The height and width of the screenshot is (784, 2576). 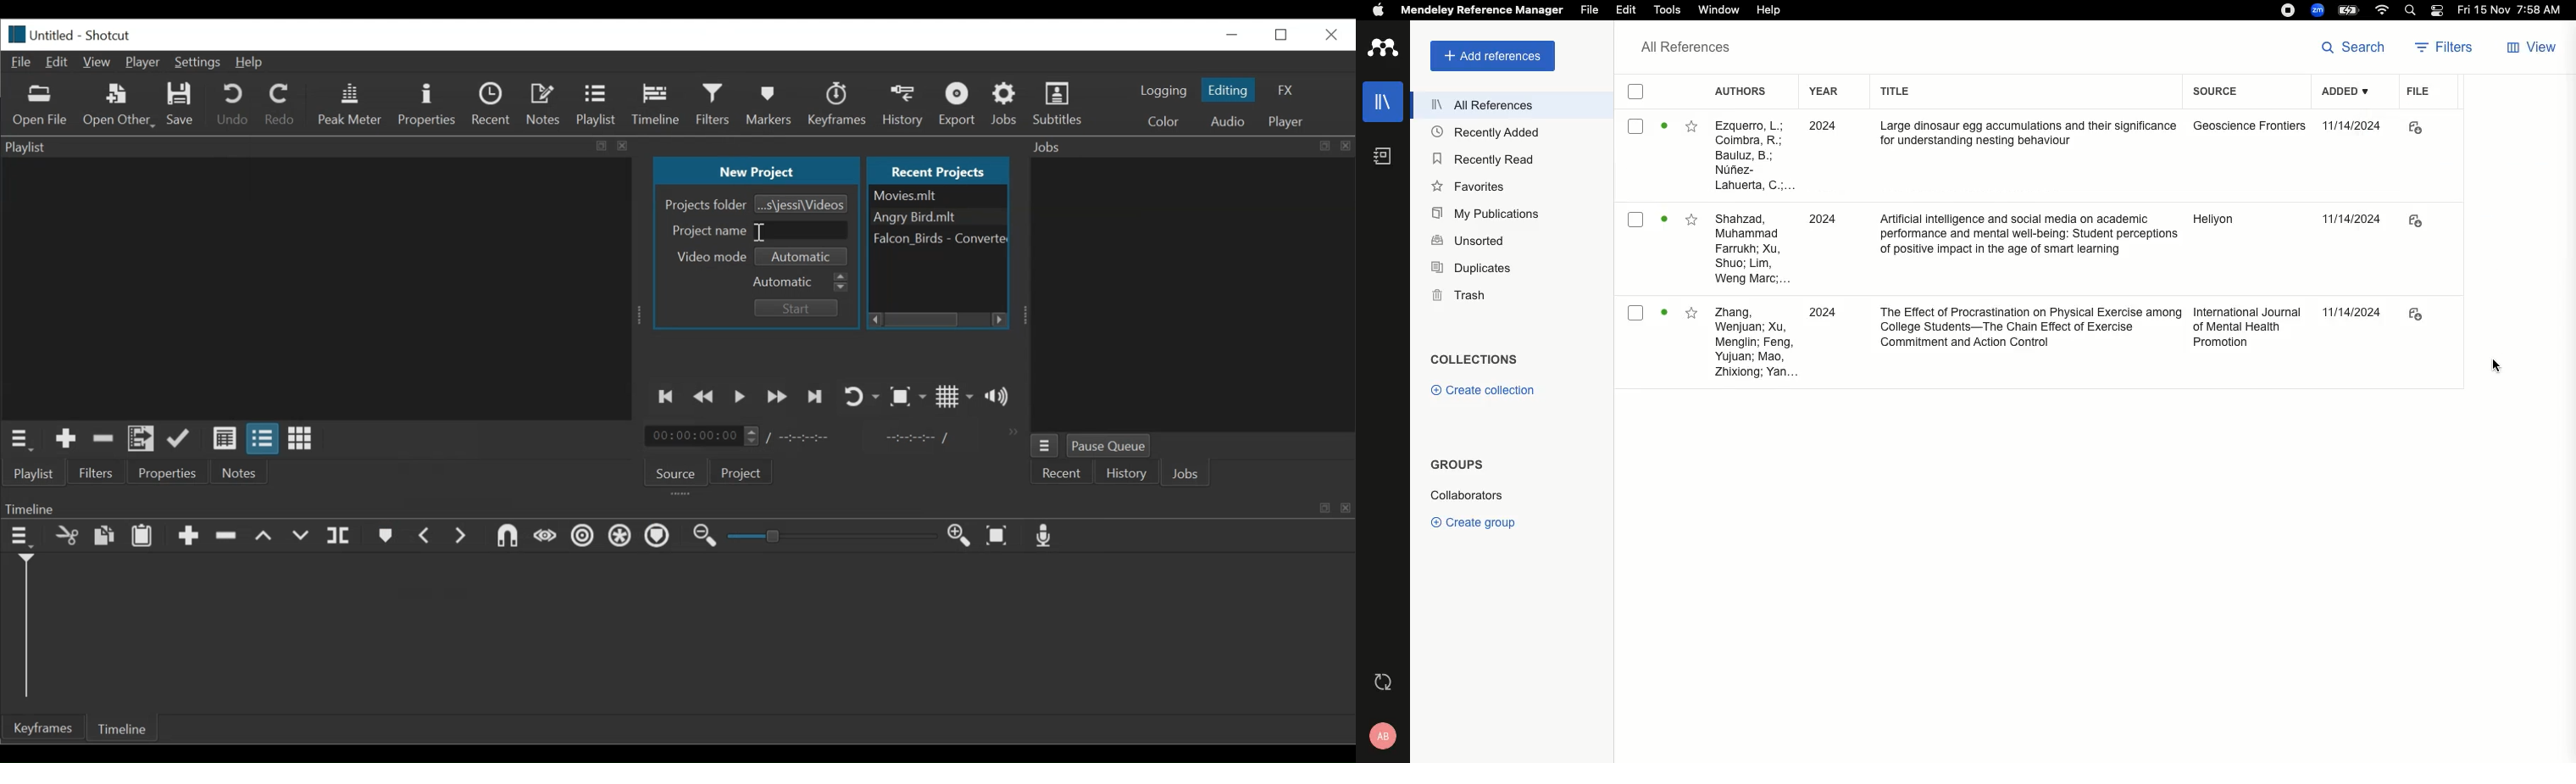 What do you see at coordinates (1474, 359) in the screenshot?
I see `Collections` at bounding box center [1474, 359].